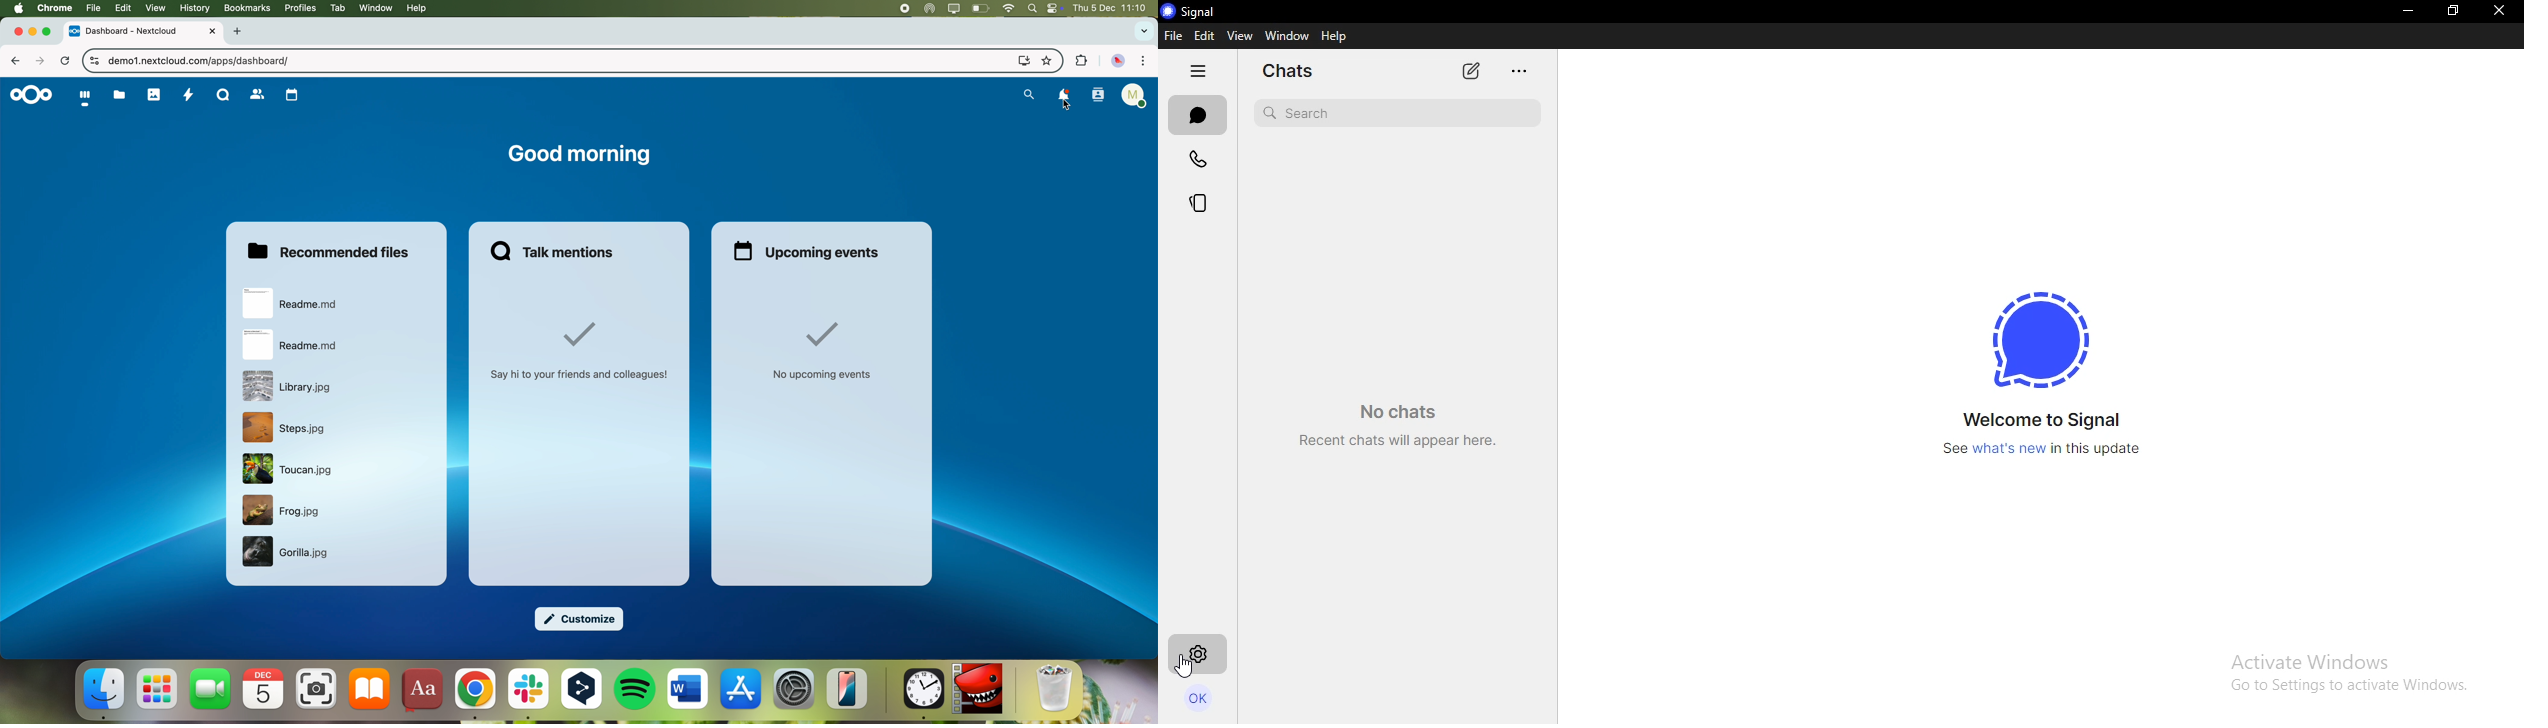 The height and width of the screenshot is (728, 2548). Describe the element at coordinates (1114, 8) in the screenshot. I see `date and hour` at that location.